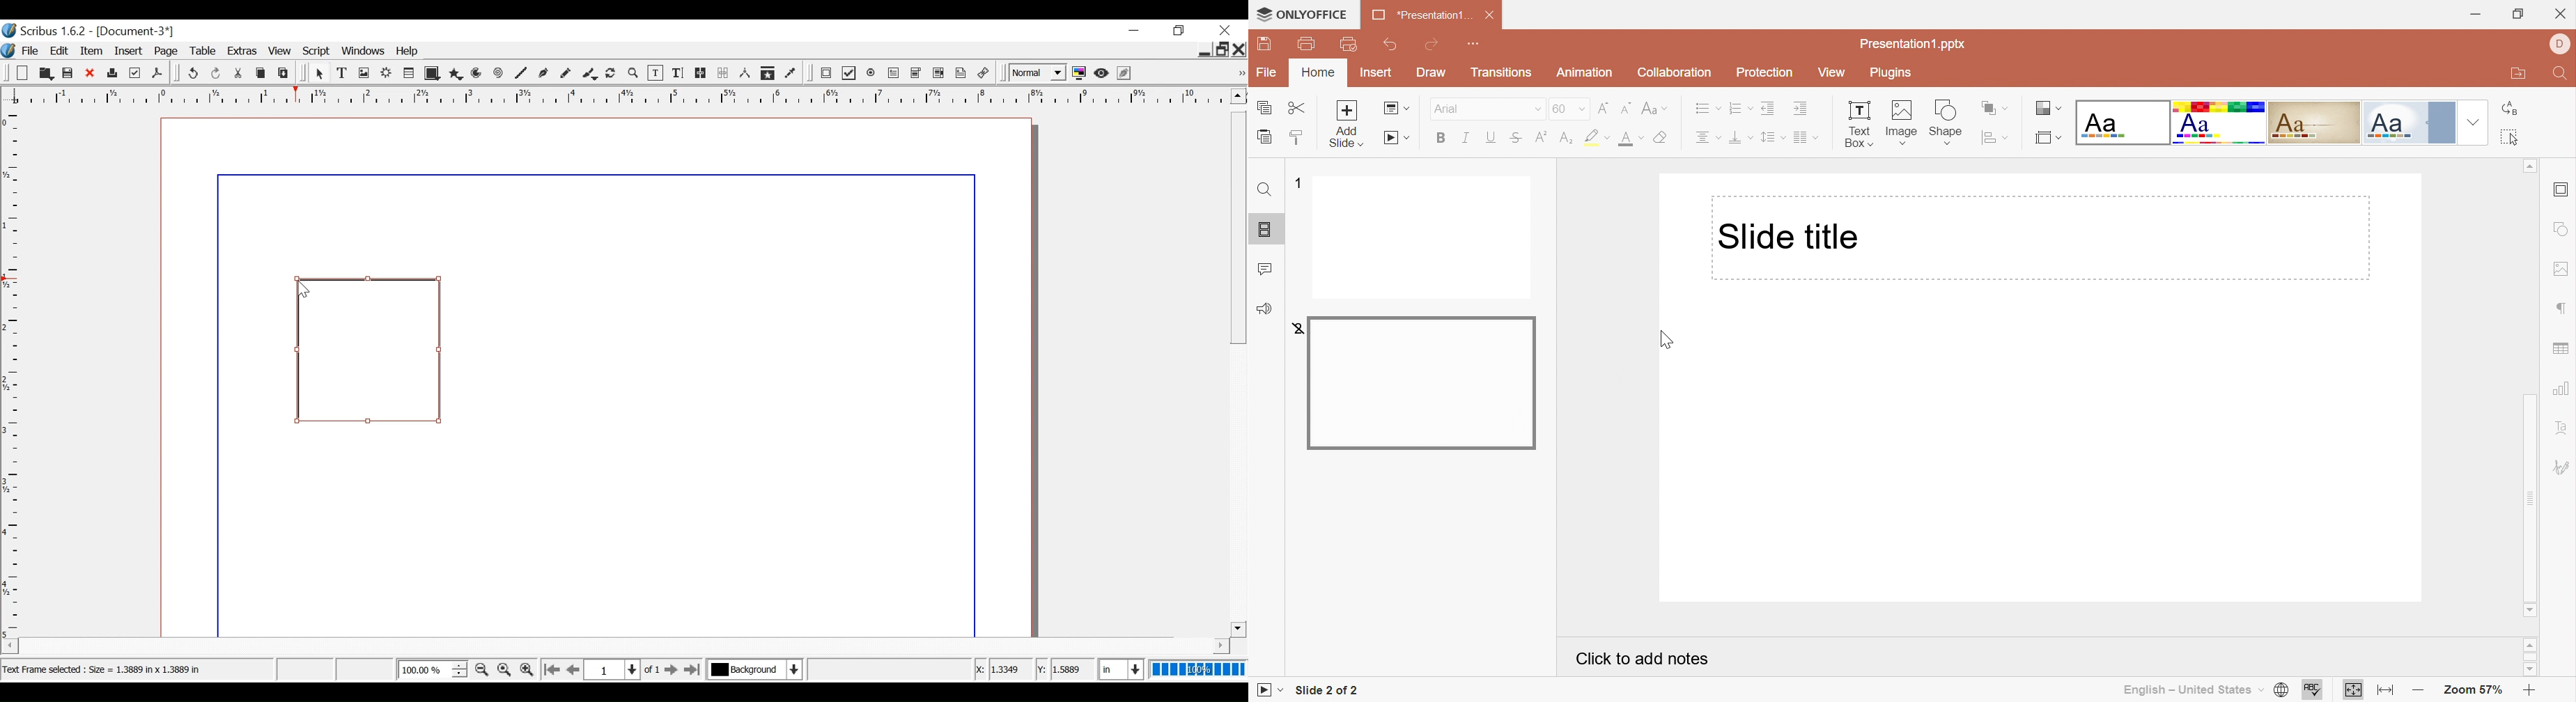  What do you see at coordinates (2530, 669) in the screenshot?
I see `Scroll Down` at bounding box center [2530, 669].